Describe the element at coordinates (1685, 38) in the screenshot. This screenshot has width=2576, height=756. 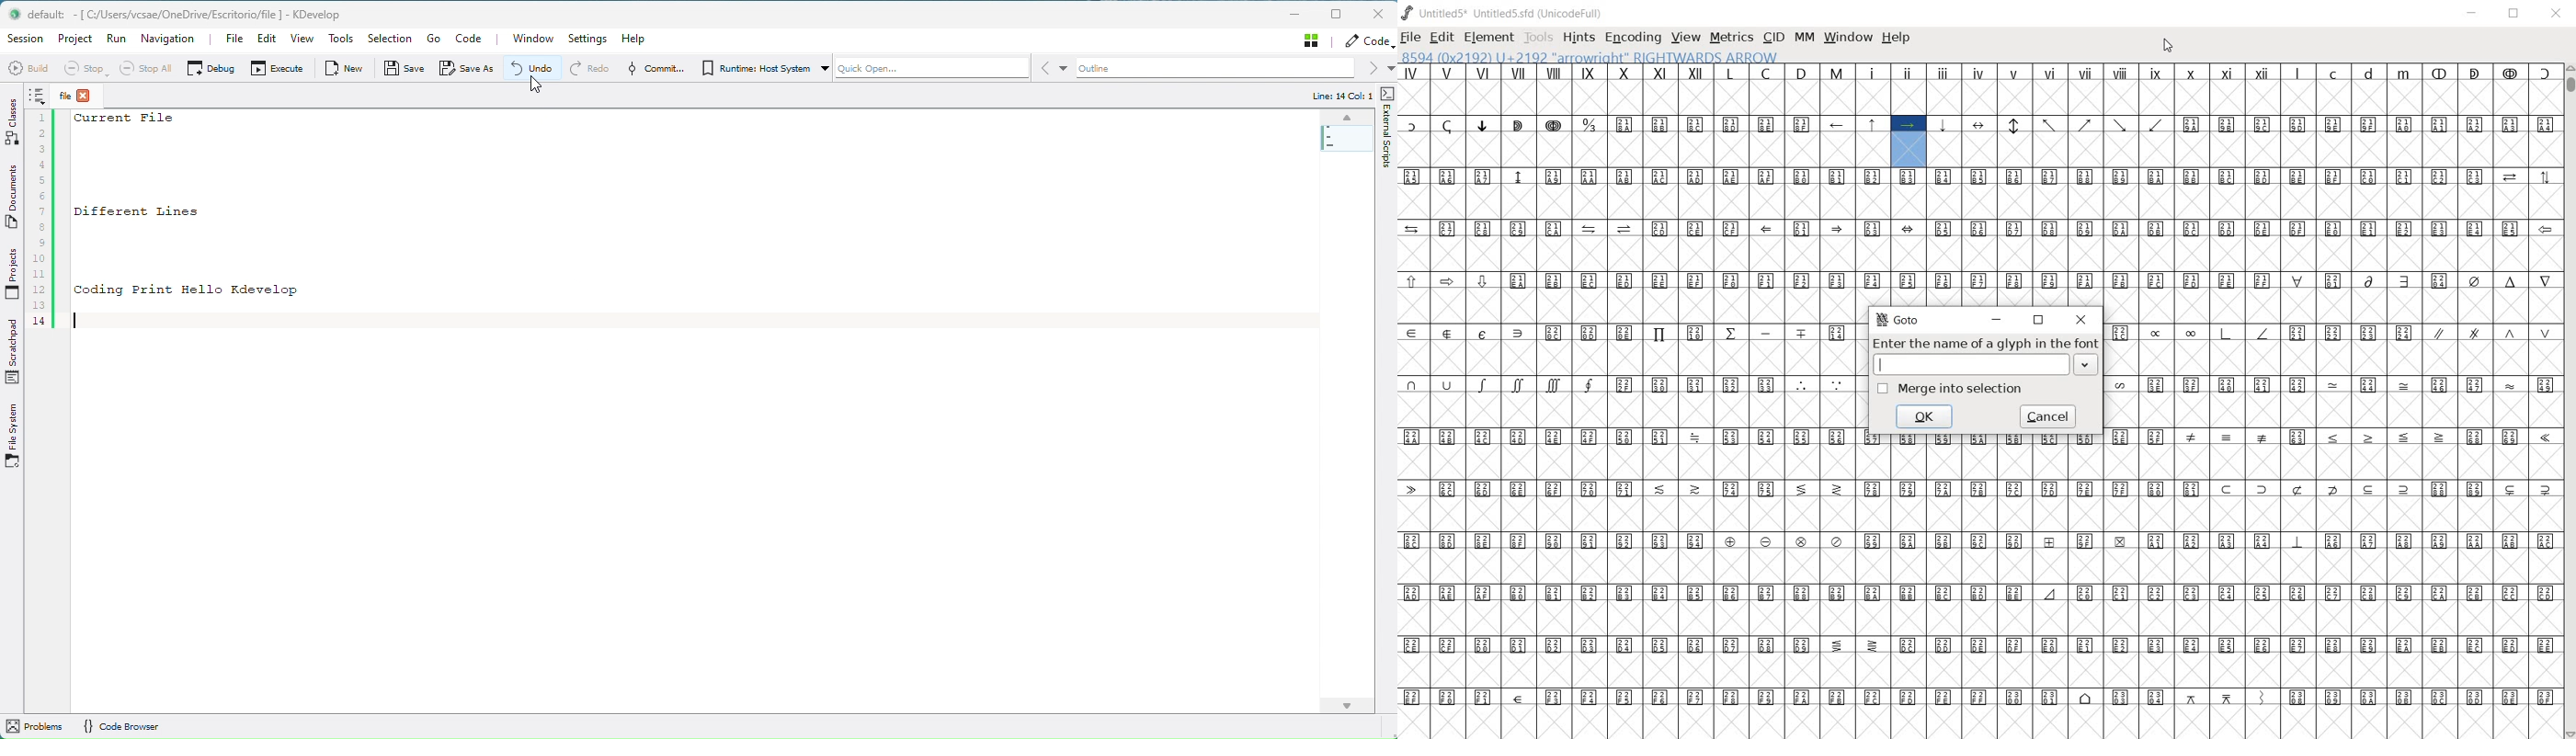
I see `VIEW` at that location.